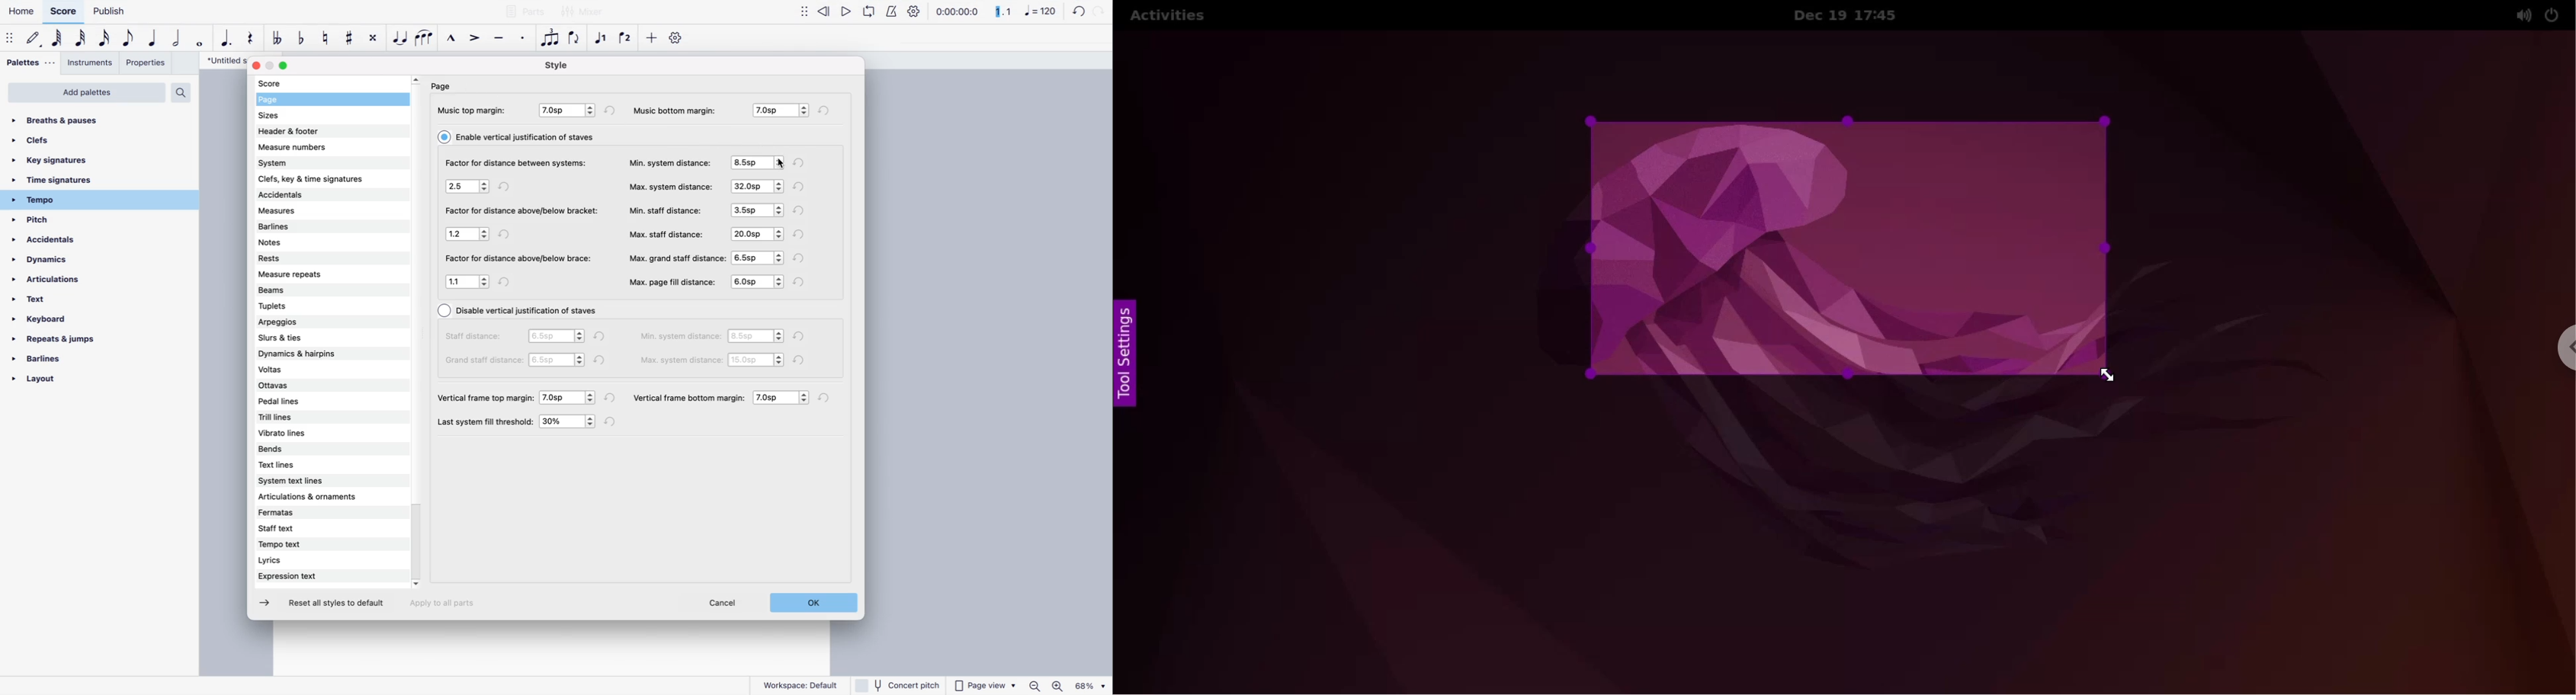  I want to click on refresh, so click(802, 210).